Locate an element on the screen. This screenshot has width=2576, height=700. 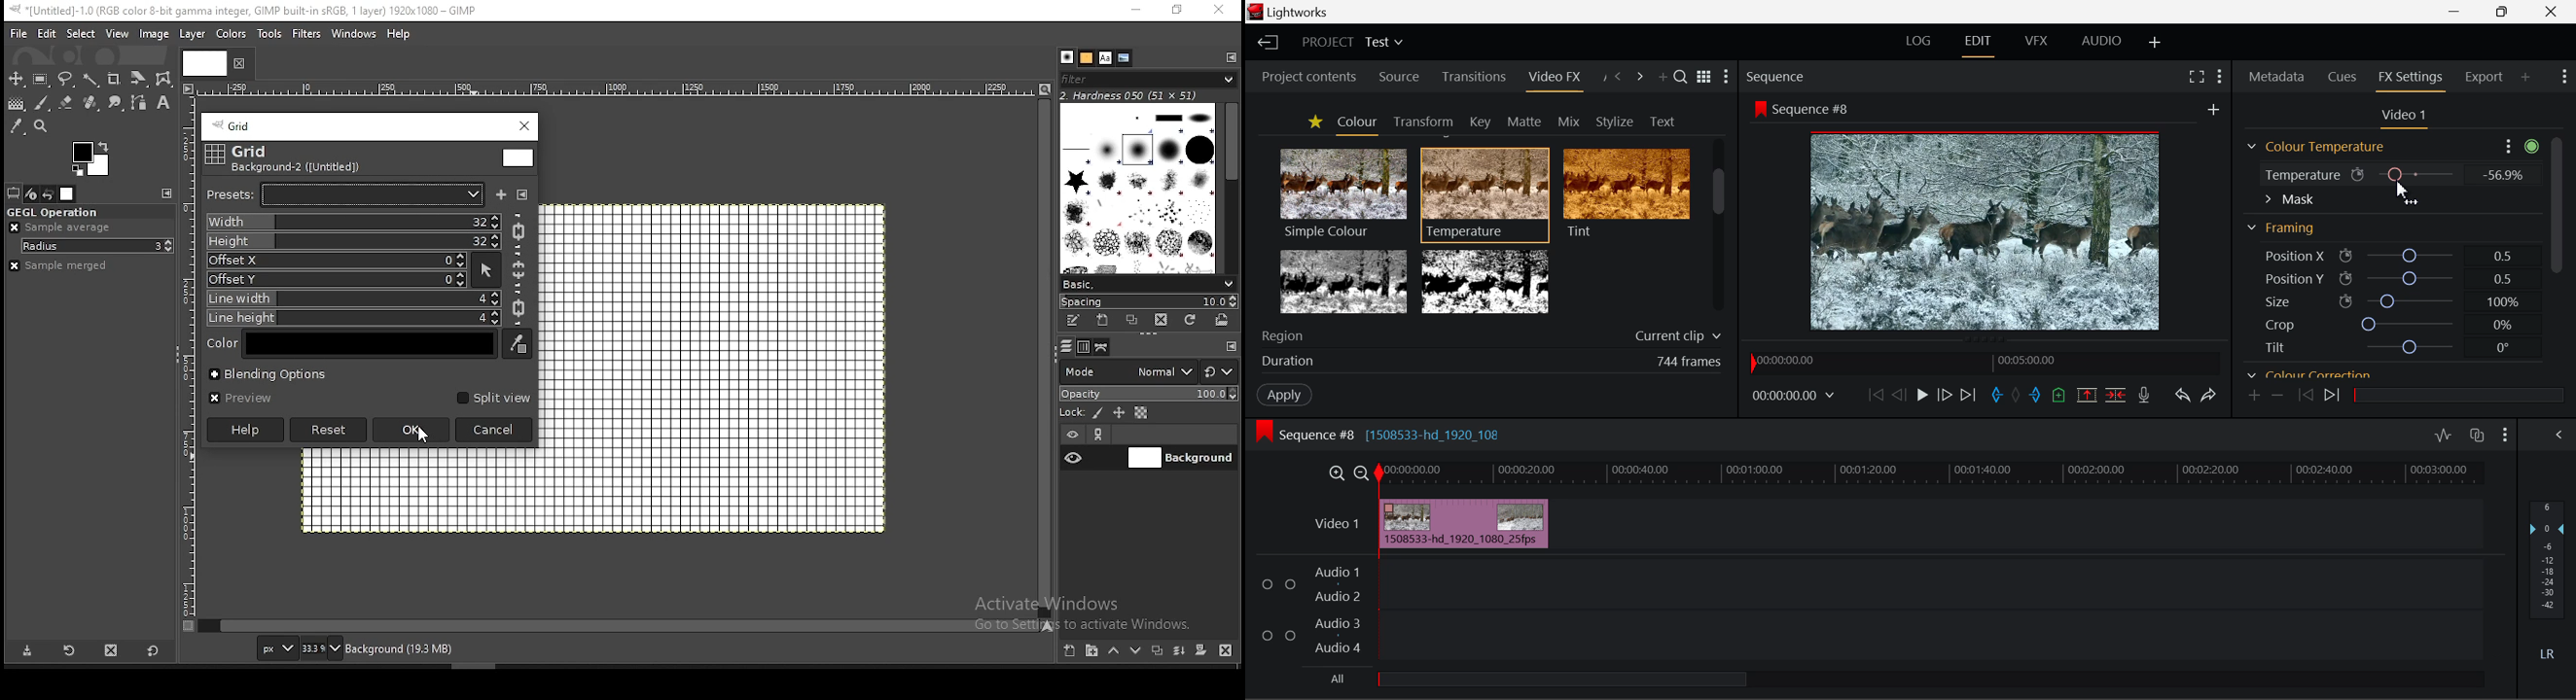
Timeline Track is located at coordinates (1933, 474).